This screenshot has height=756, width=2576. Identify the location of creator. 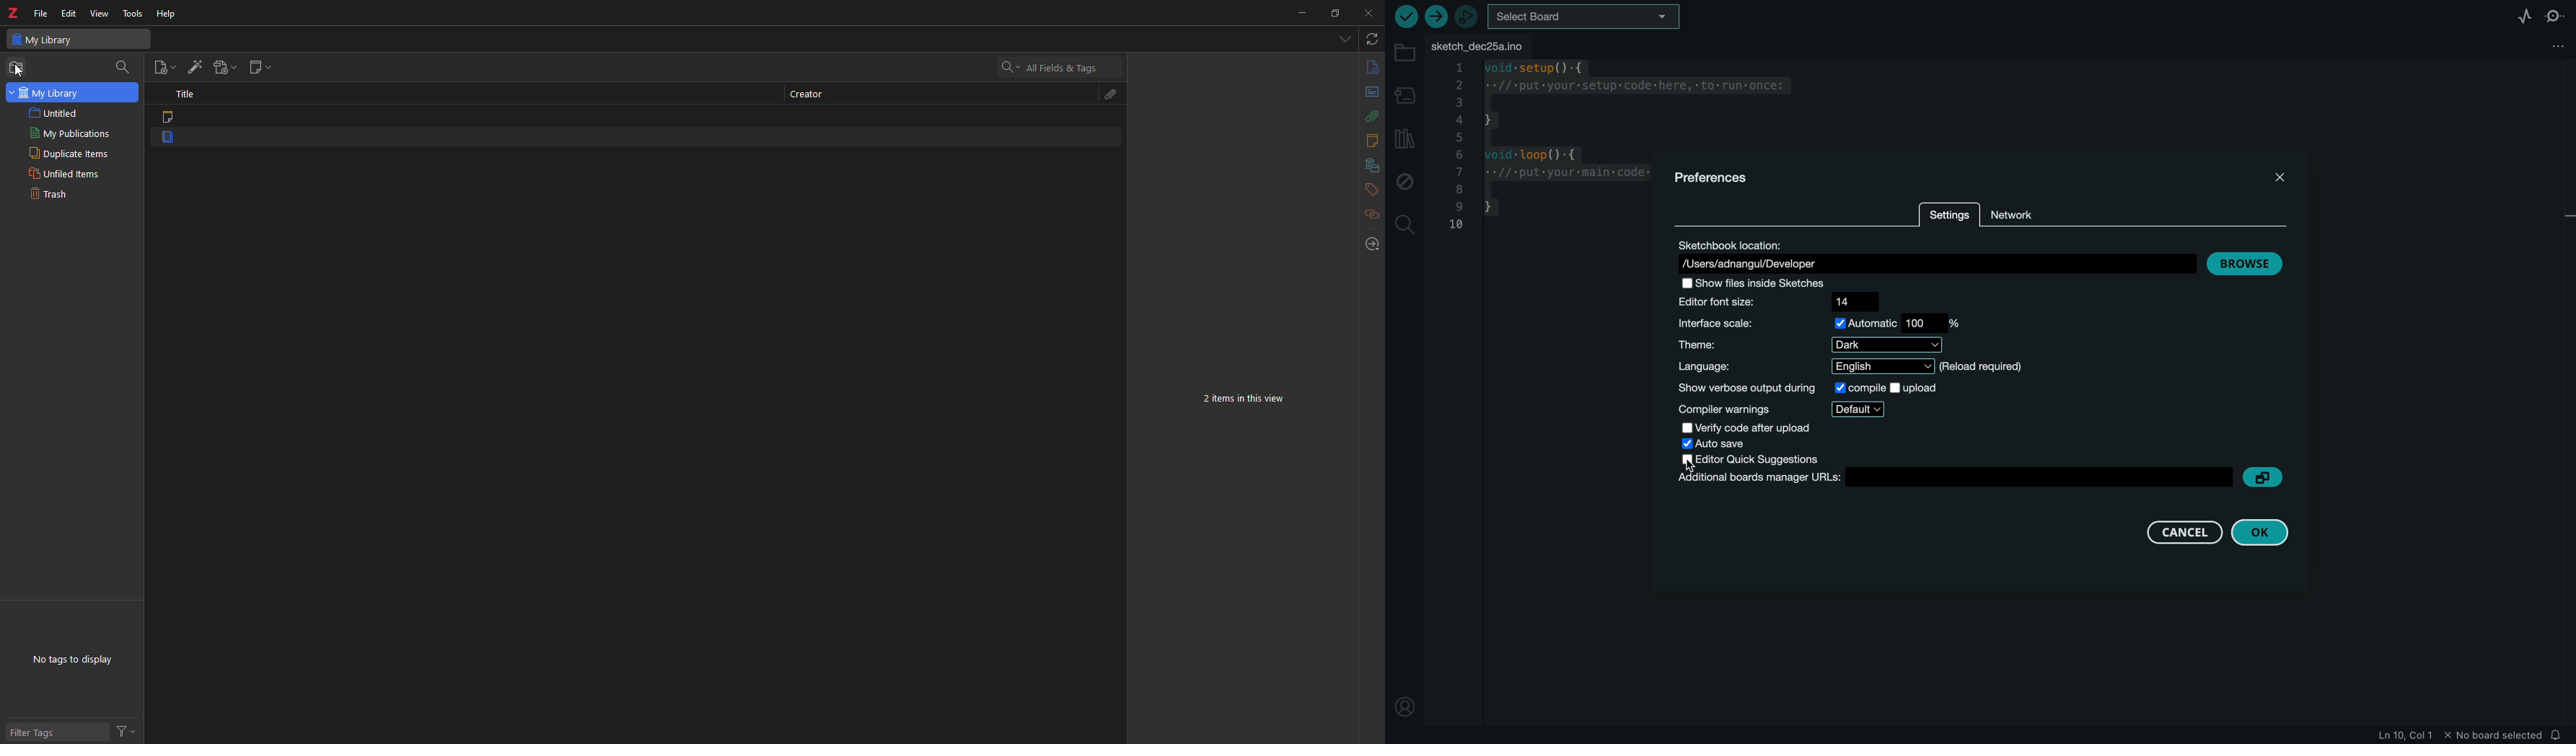
(805, 94).